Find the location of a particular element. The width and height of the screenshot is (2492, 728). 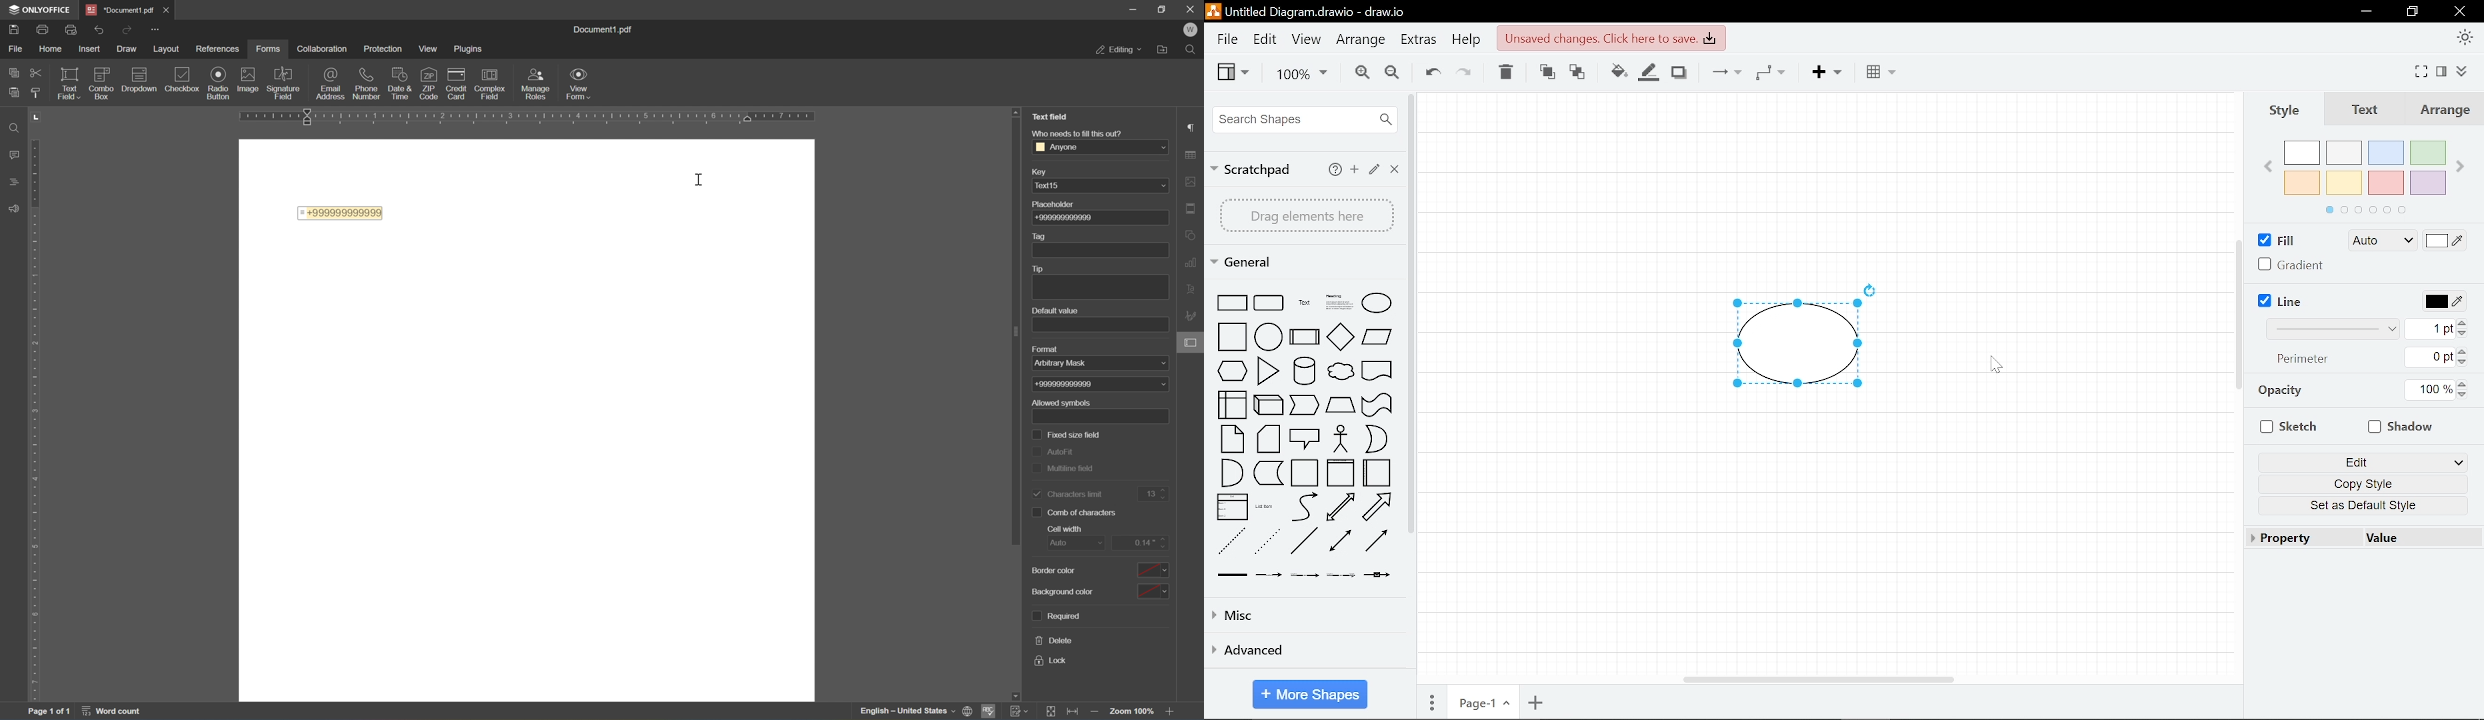

comments is located at coordinates (11, 153).